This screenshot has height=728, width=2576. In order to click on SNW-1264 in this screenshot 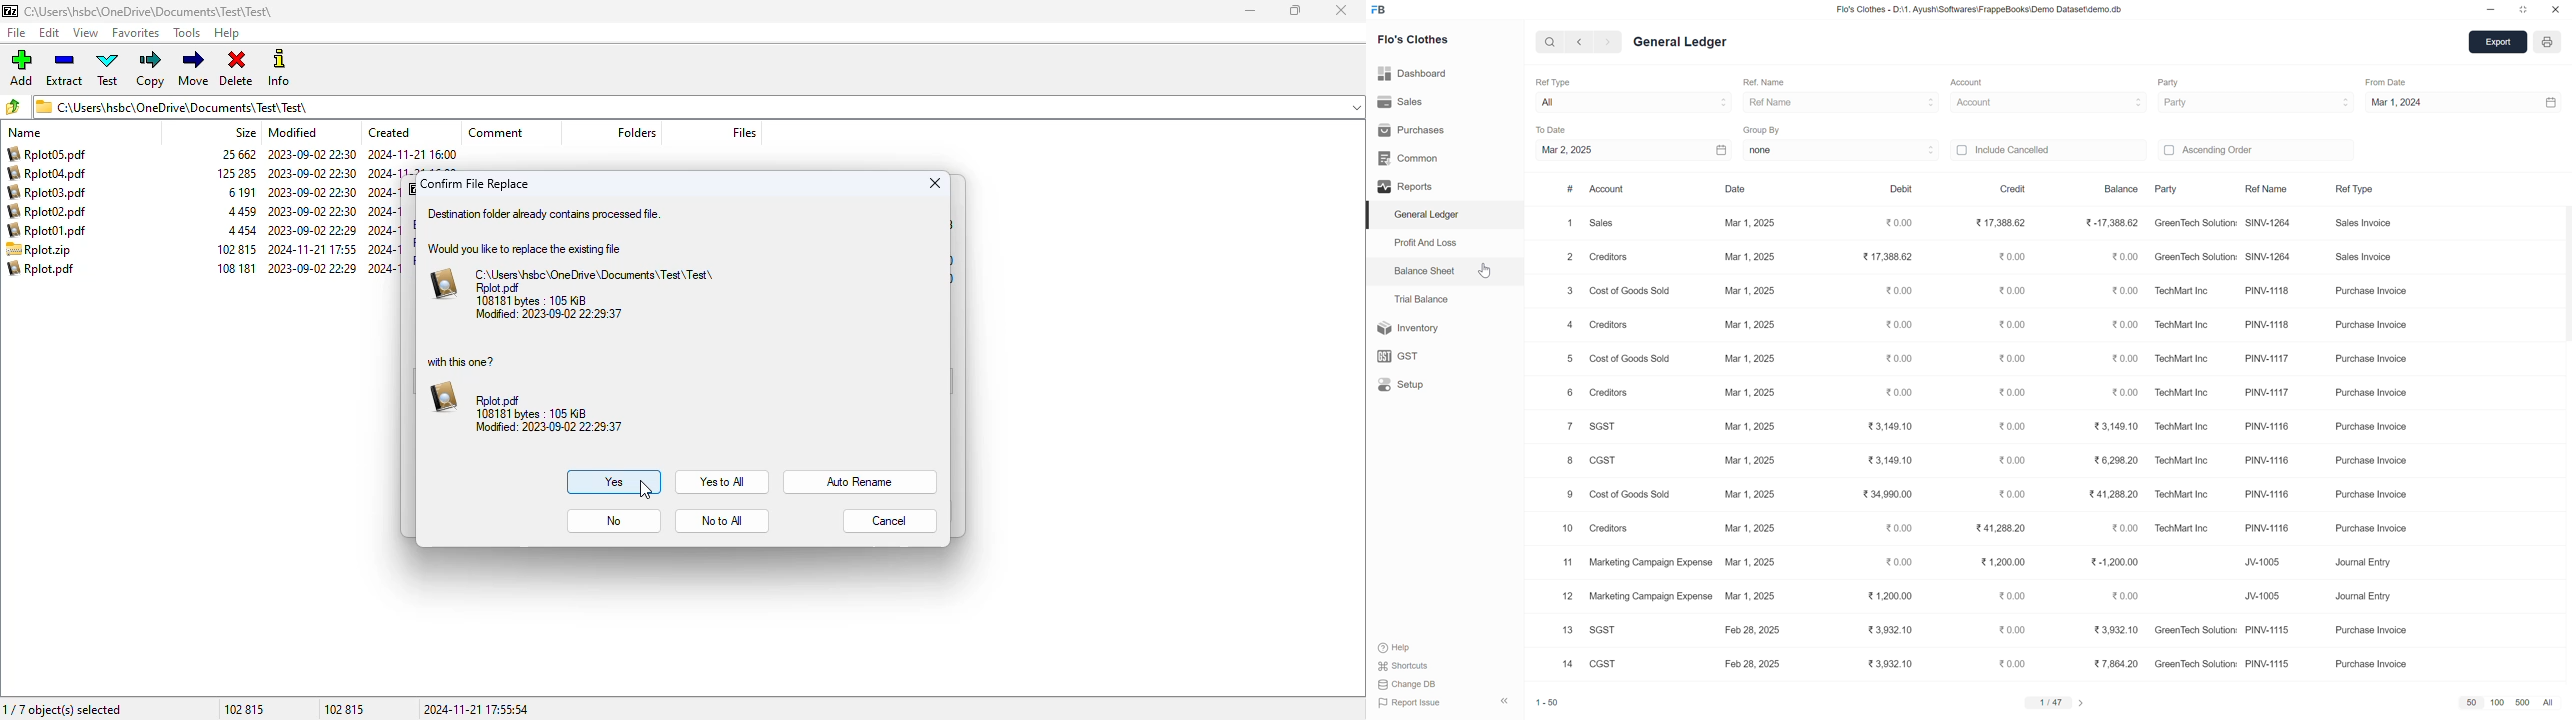, I will do `click(2270, 221)`.